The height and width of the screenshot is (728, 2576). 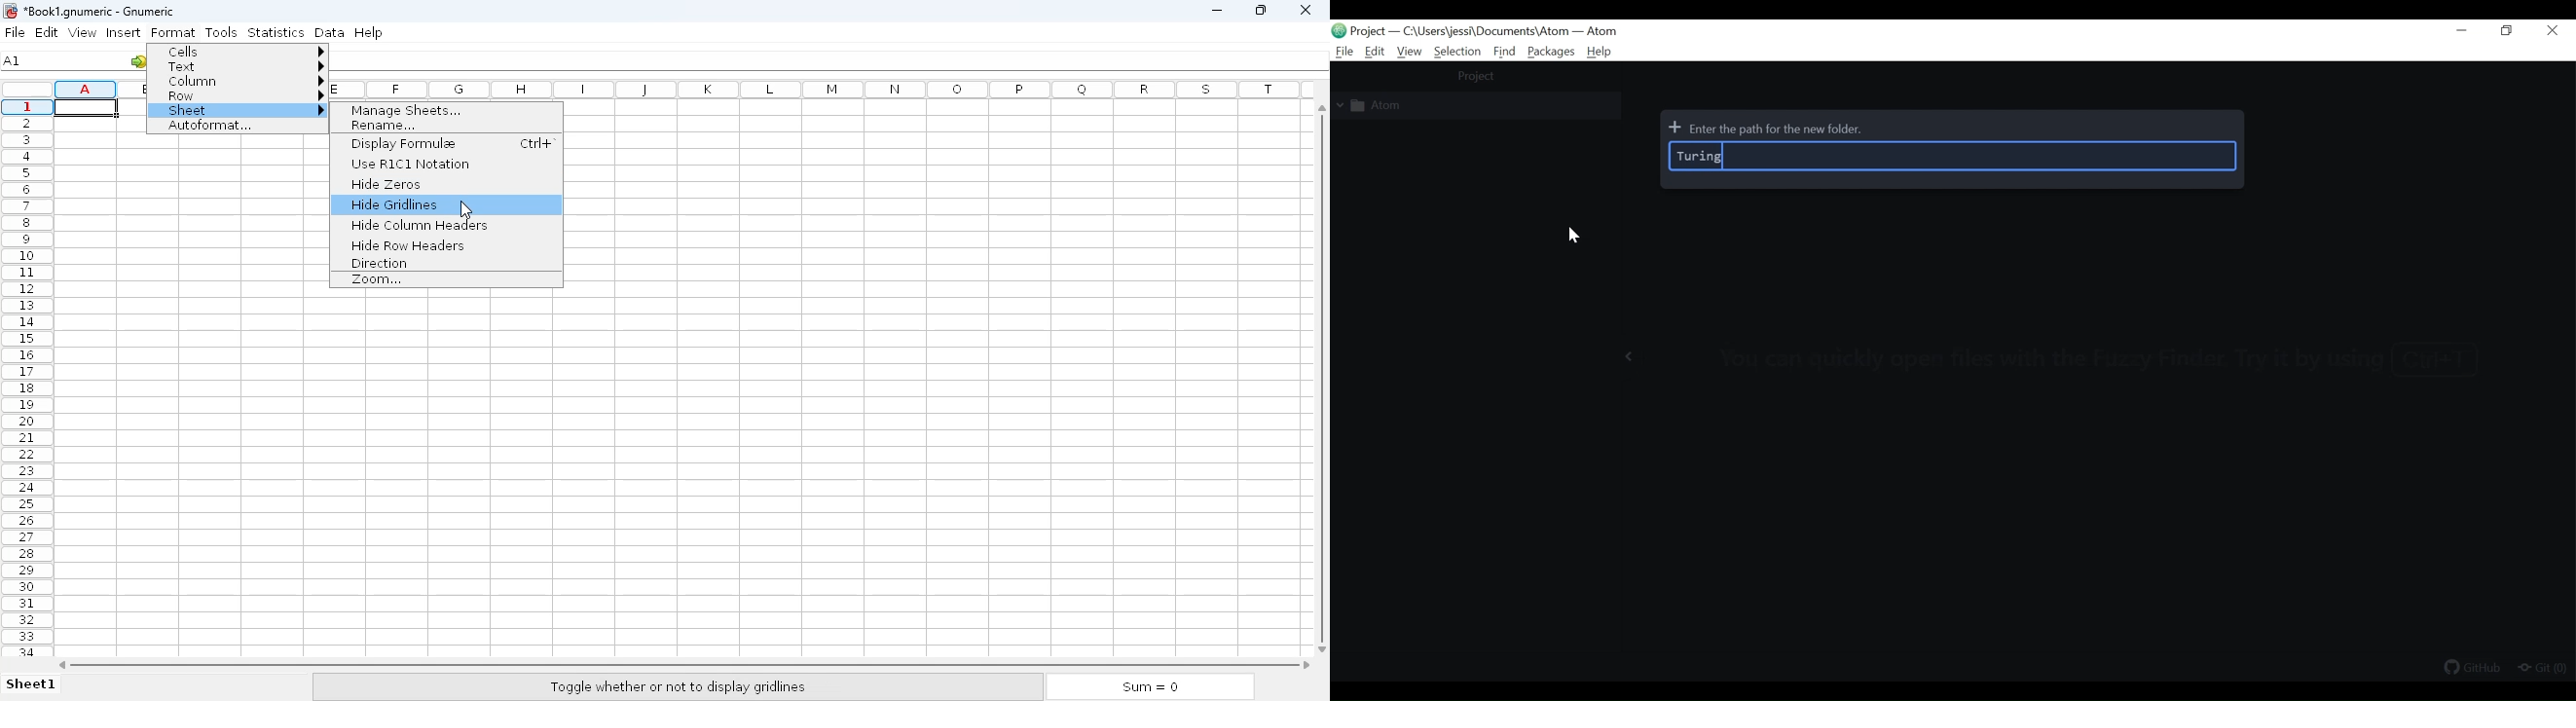 I want to click on Close, so click(x=2553, y=31).